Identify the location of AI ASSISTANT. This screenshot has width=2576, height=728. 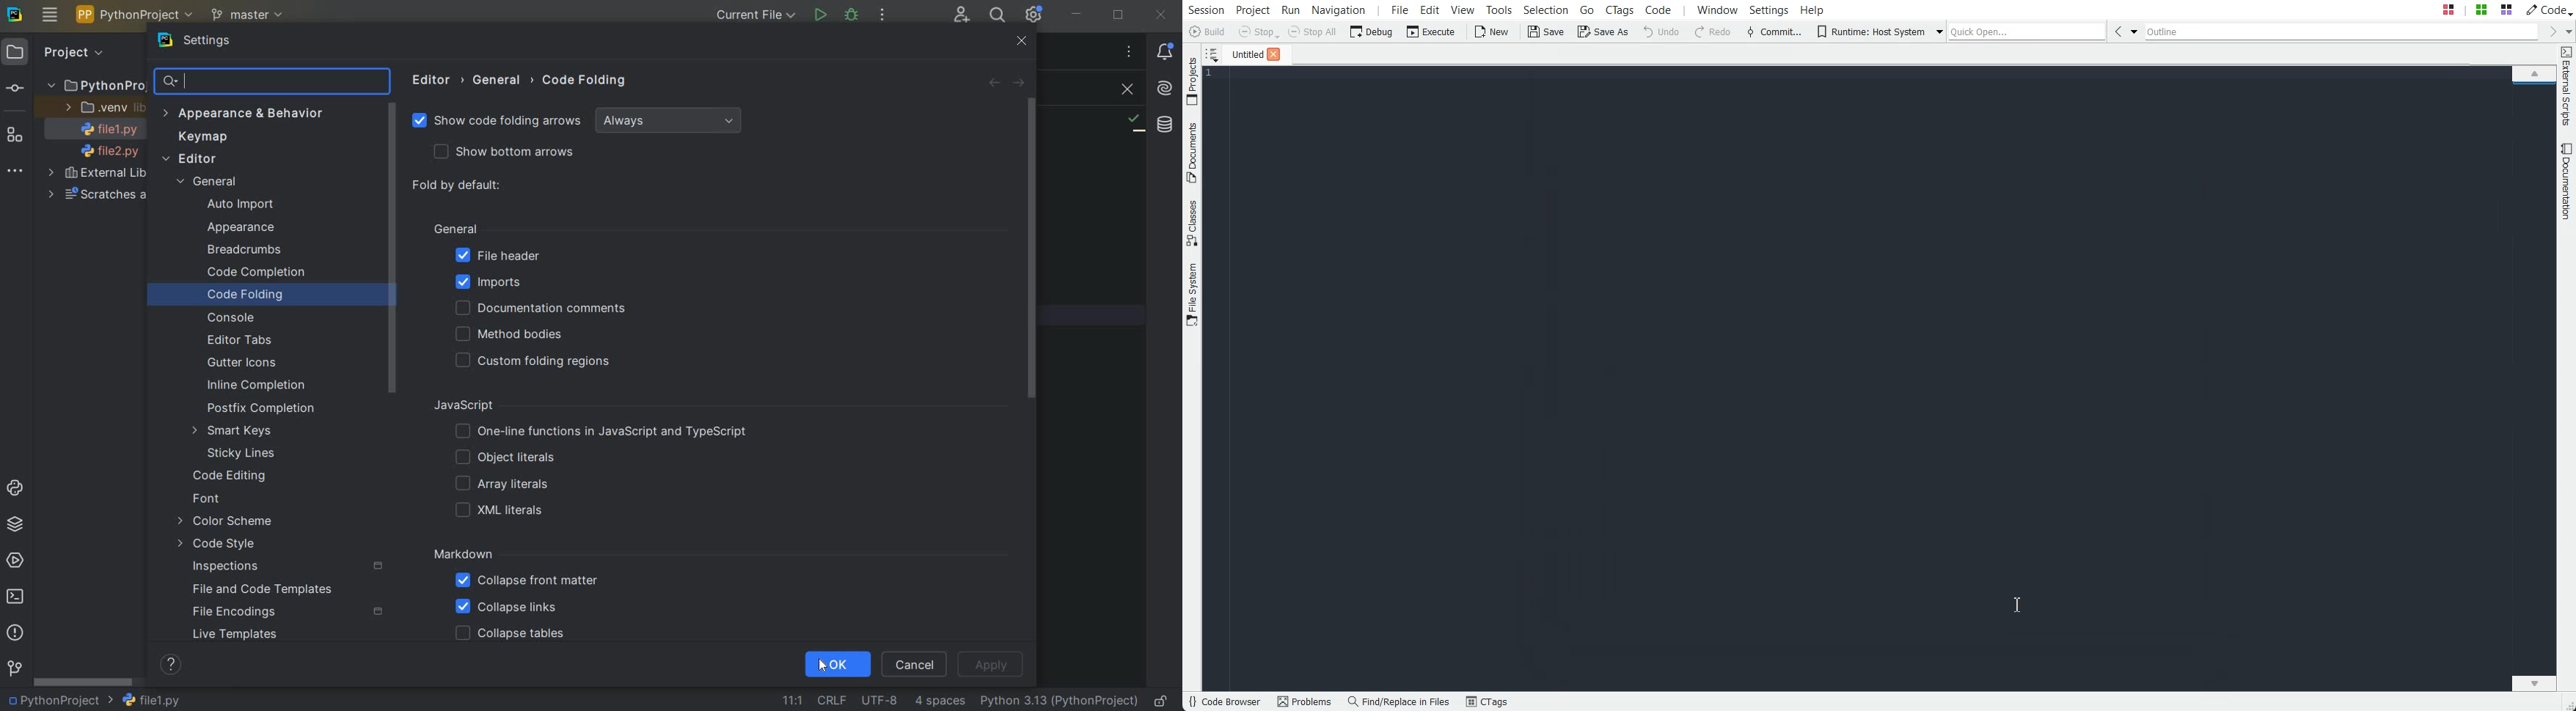
(1164, 89).